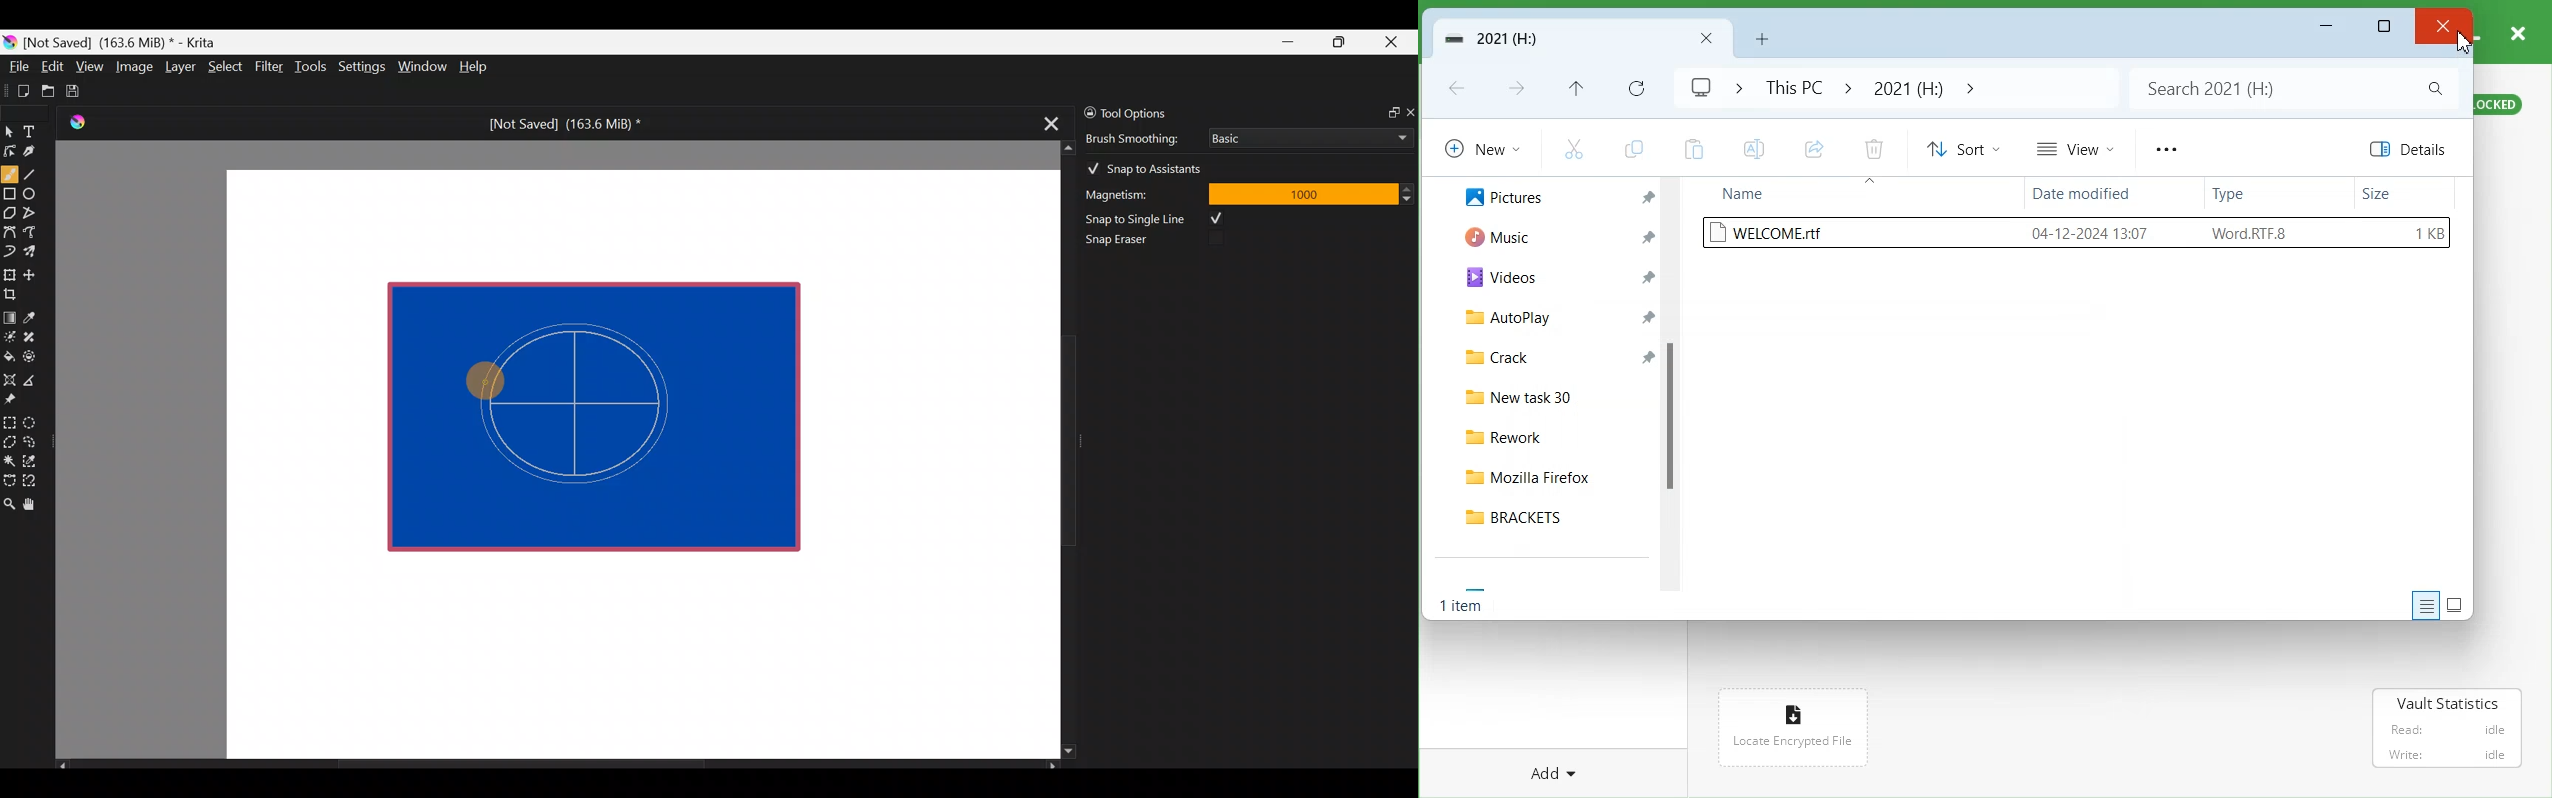  I want to click on [Not Saved] (163.6 MiB) *, so click(559, 124).